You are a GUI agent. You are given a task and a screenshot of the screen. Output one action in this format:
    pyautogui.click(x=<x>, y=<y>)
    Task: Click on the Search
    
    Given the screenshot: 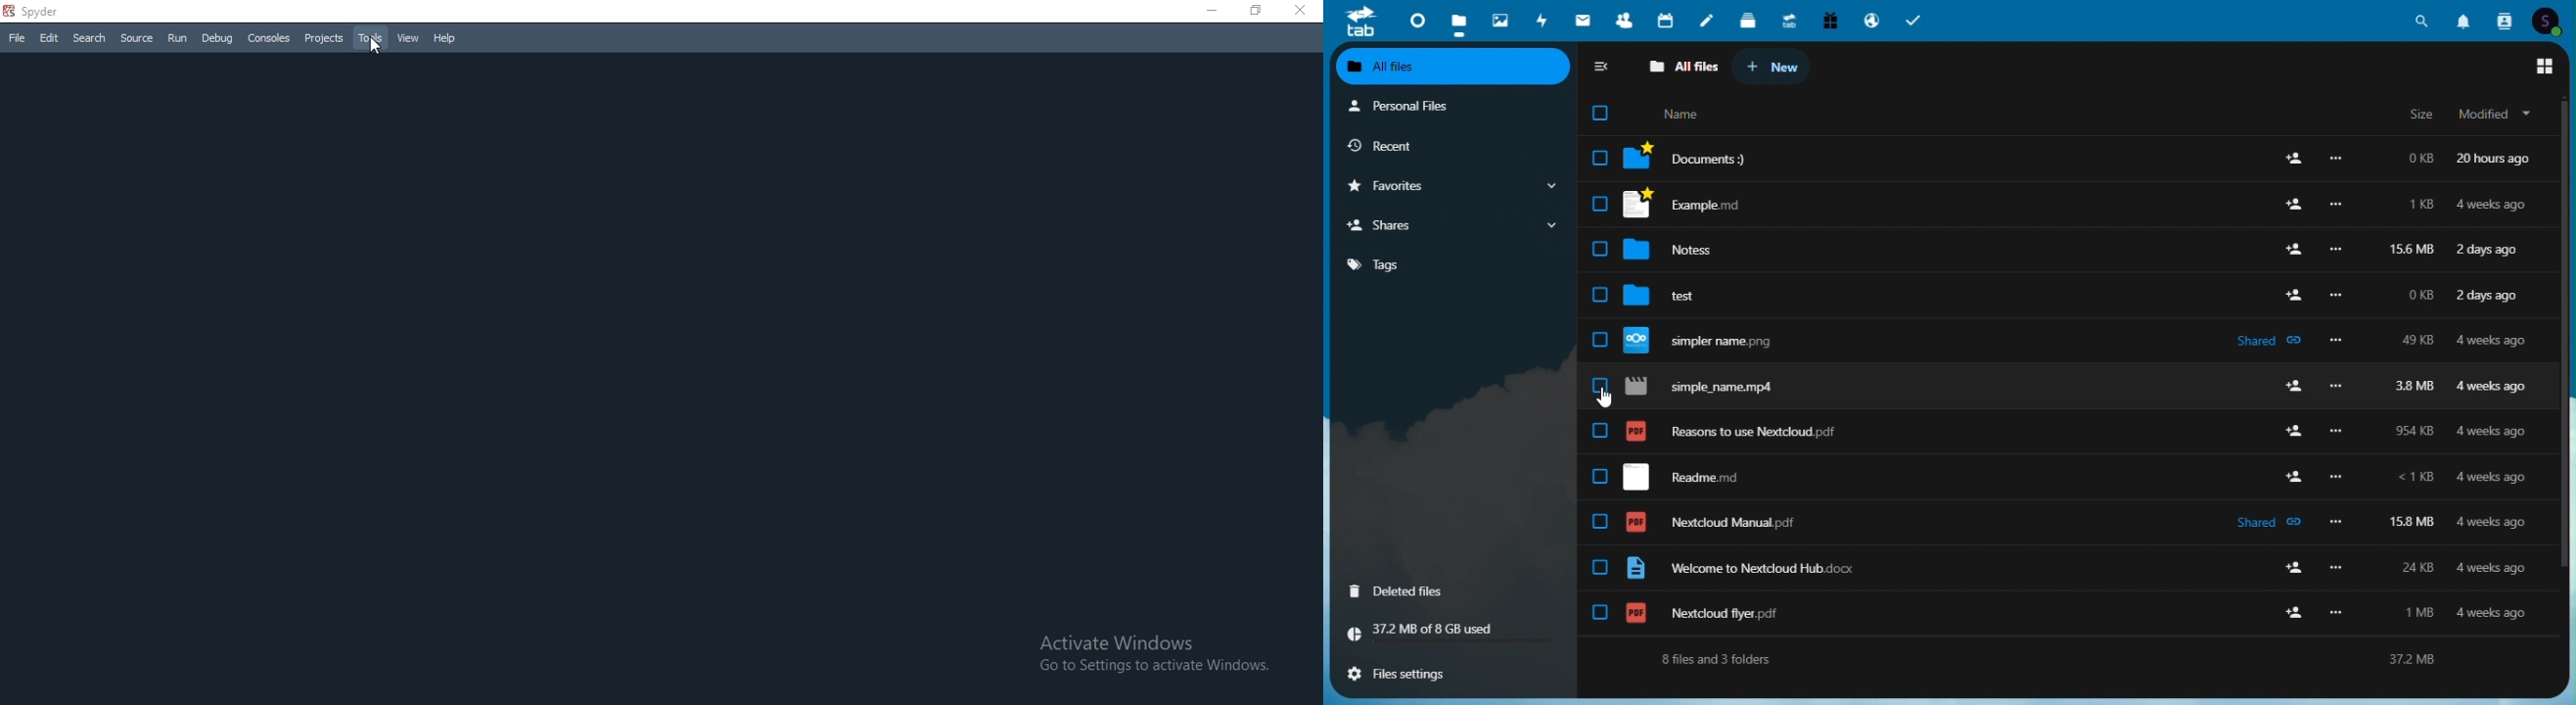 What is the action you would take?
    pyautogui.click(x=2425, y=19)
    